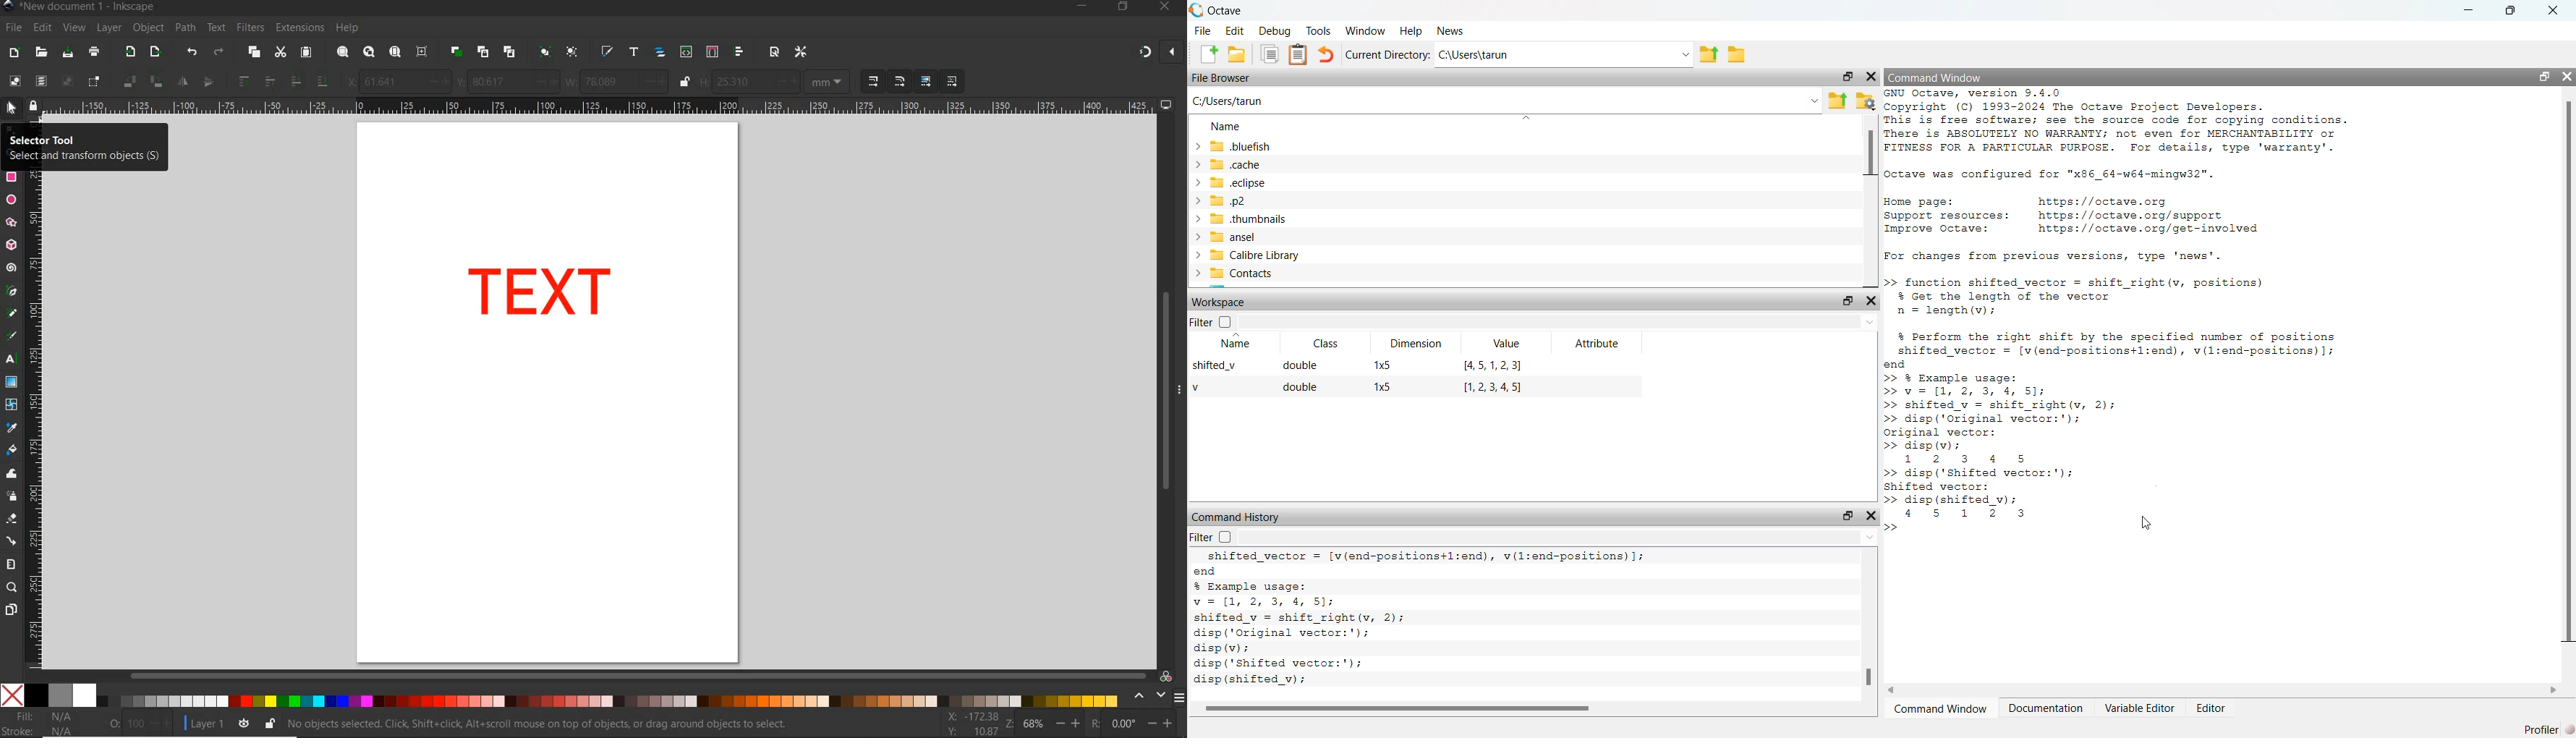 This screenshot has height=756, width=2576. What do you see at coordinates (2469, 9) in the screenshot?
I see `minimize` at bounding box center [2469, 9].